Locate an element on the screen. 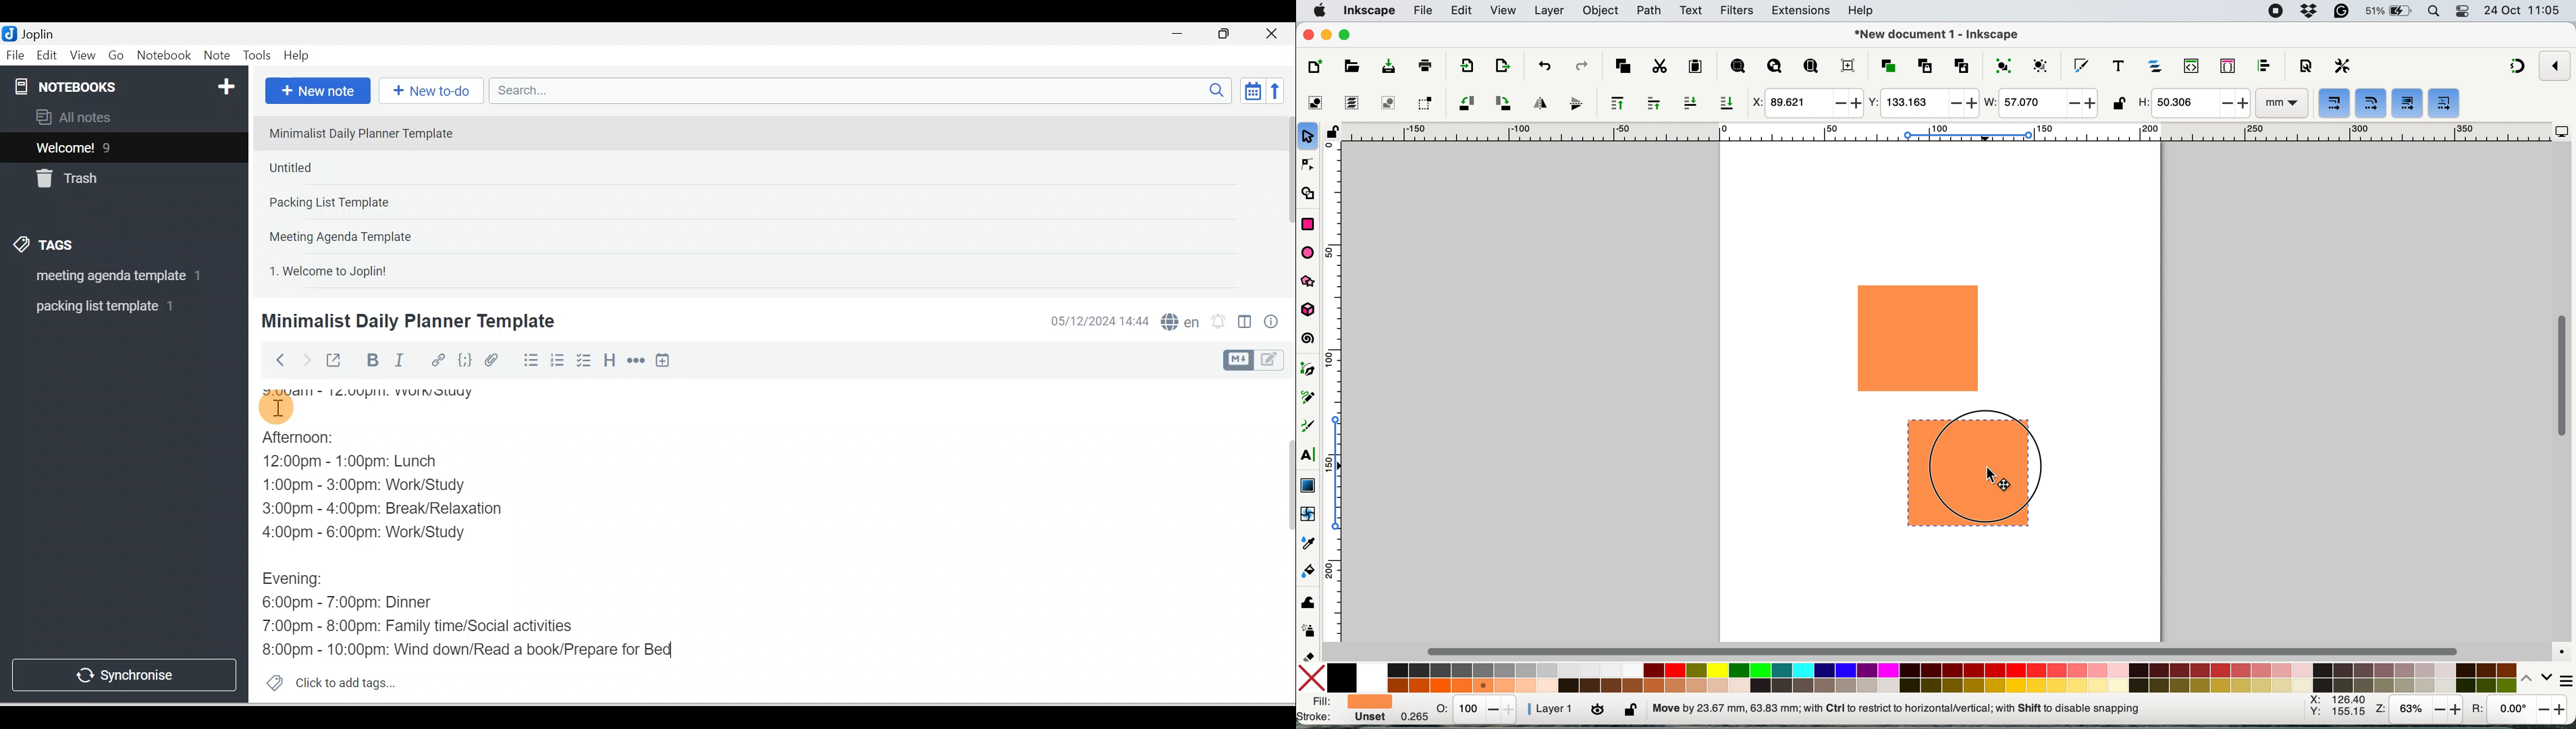  Note properties is located at coordinates (1272, 323).